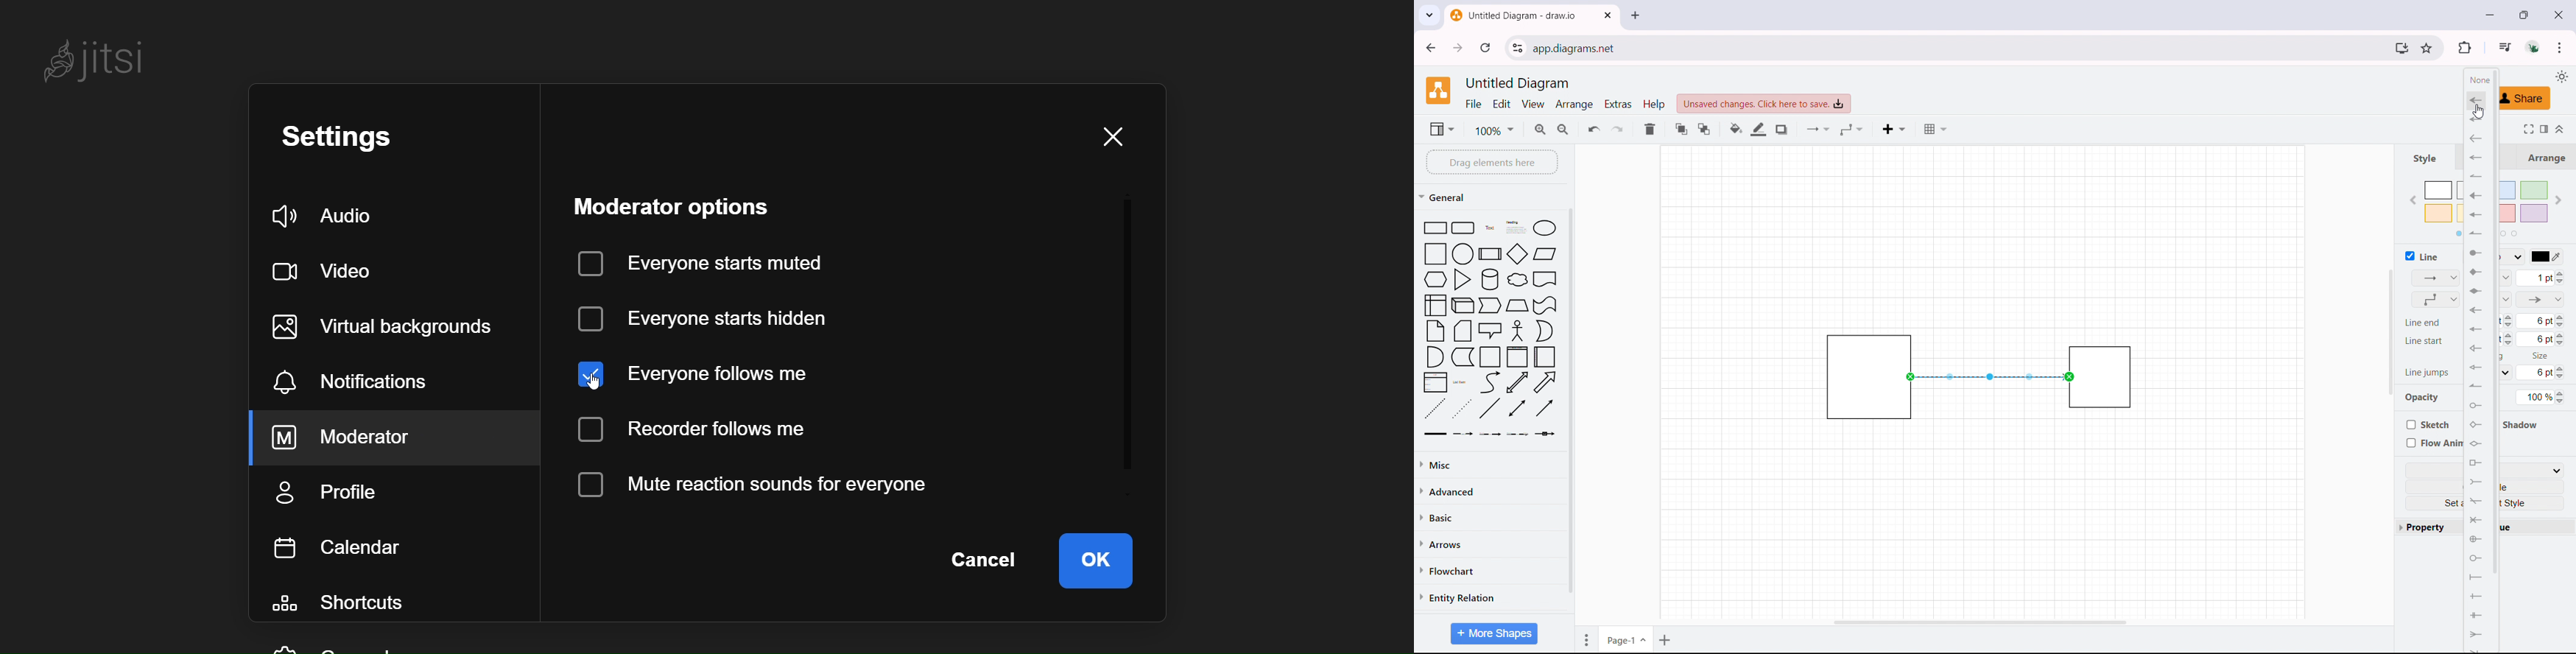  What do you see at coordinates (1764, 104) in the screenshot?
I see `click to save` at bounding box center [1764, 104].